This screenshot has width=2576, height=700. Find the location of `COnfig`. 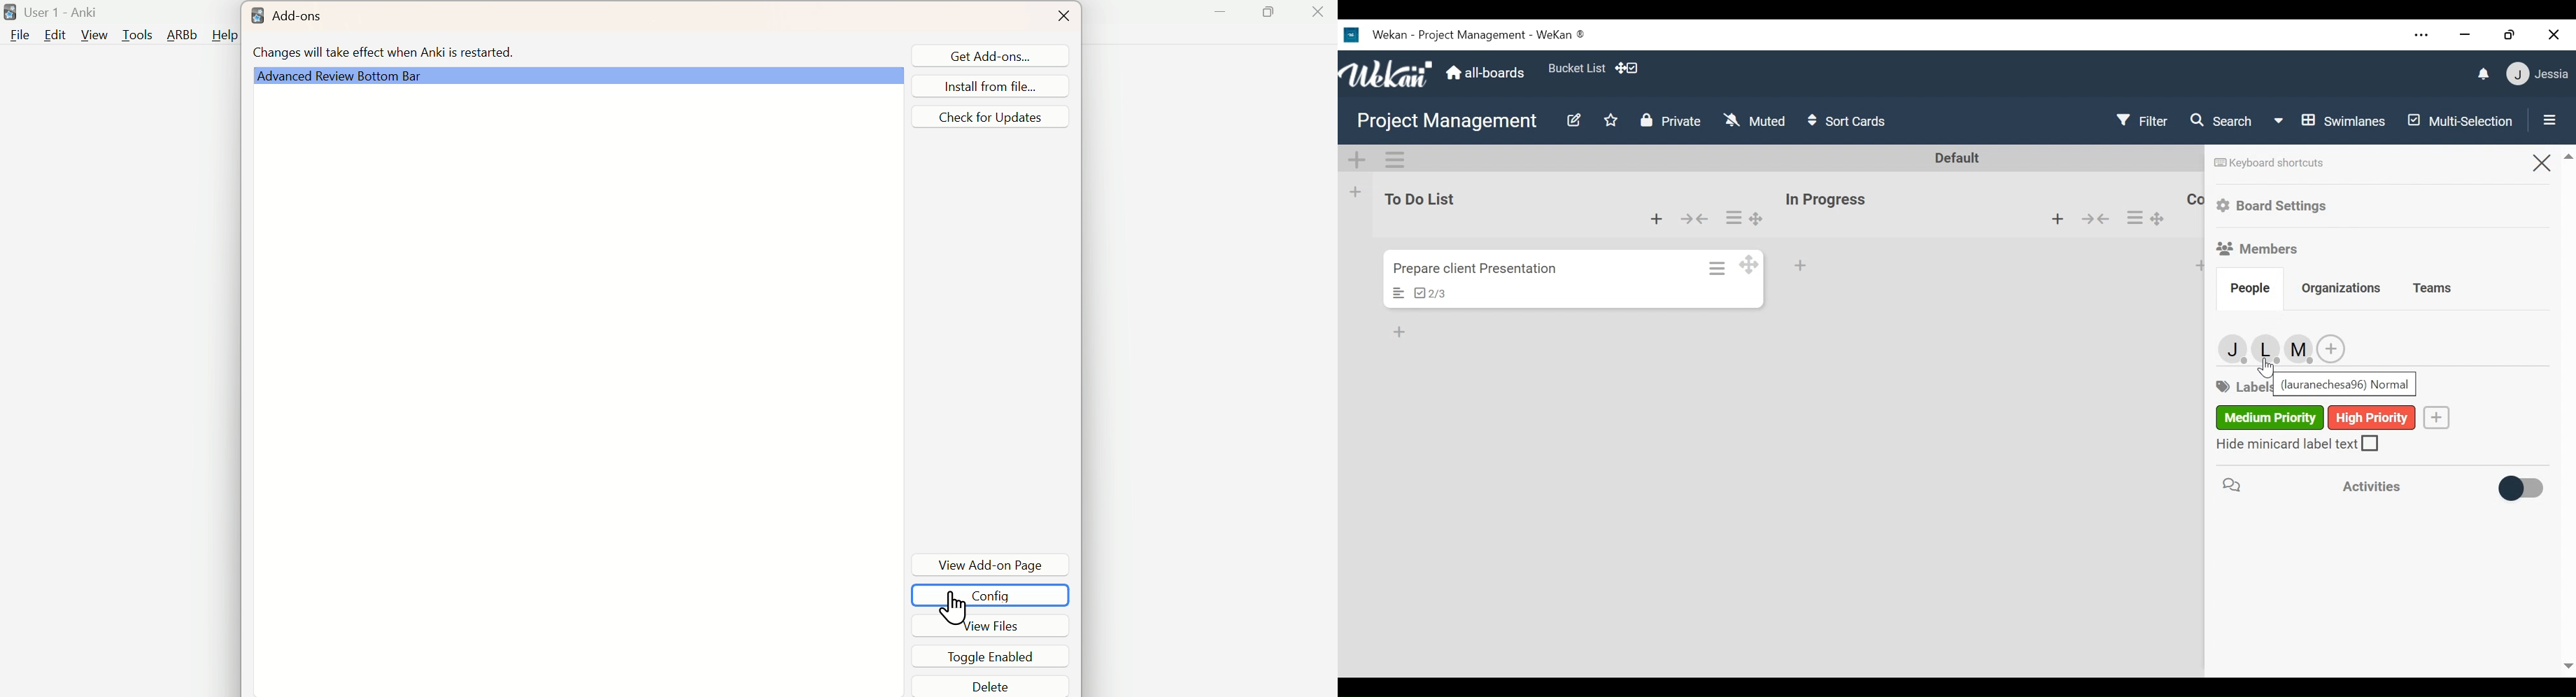

COnfig is located at coordinates (1008, 593).